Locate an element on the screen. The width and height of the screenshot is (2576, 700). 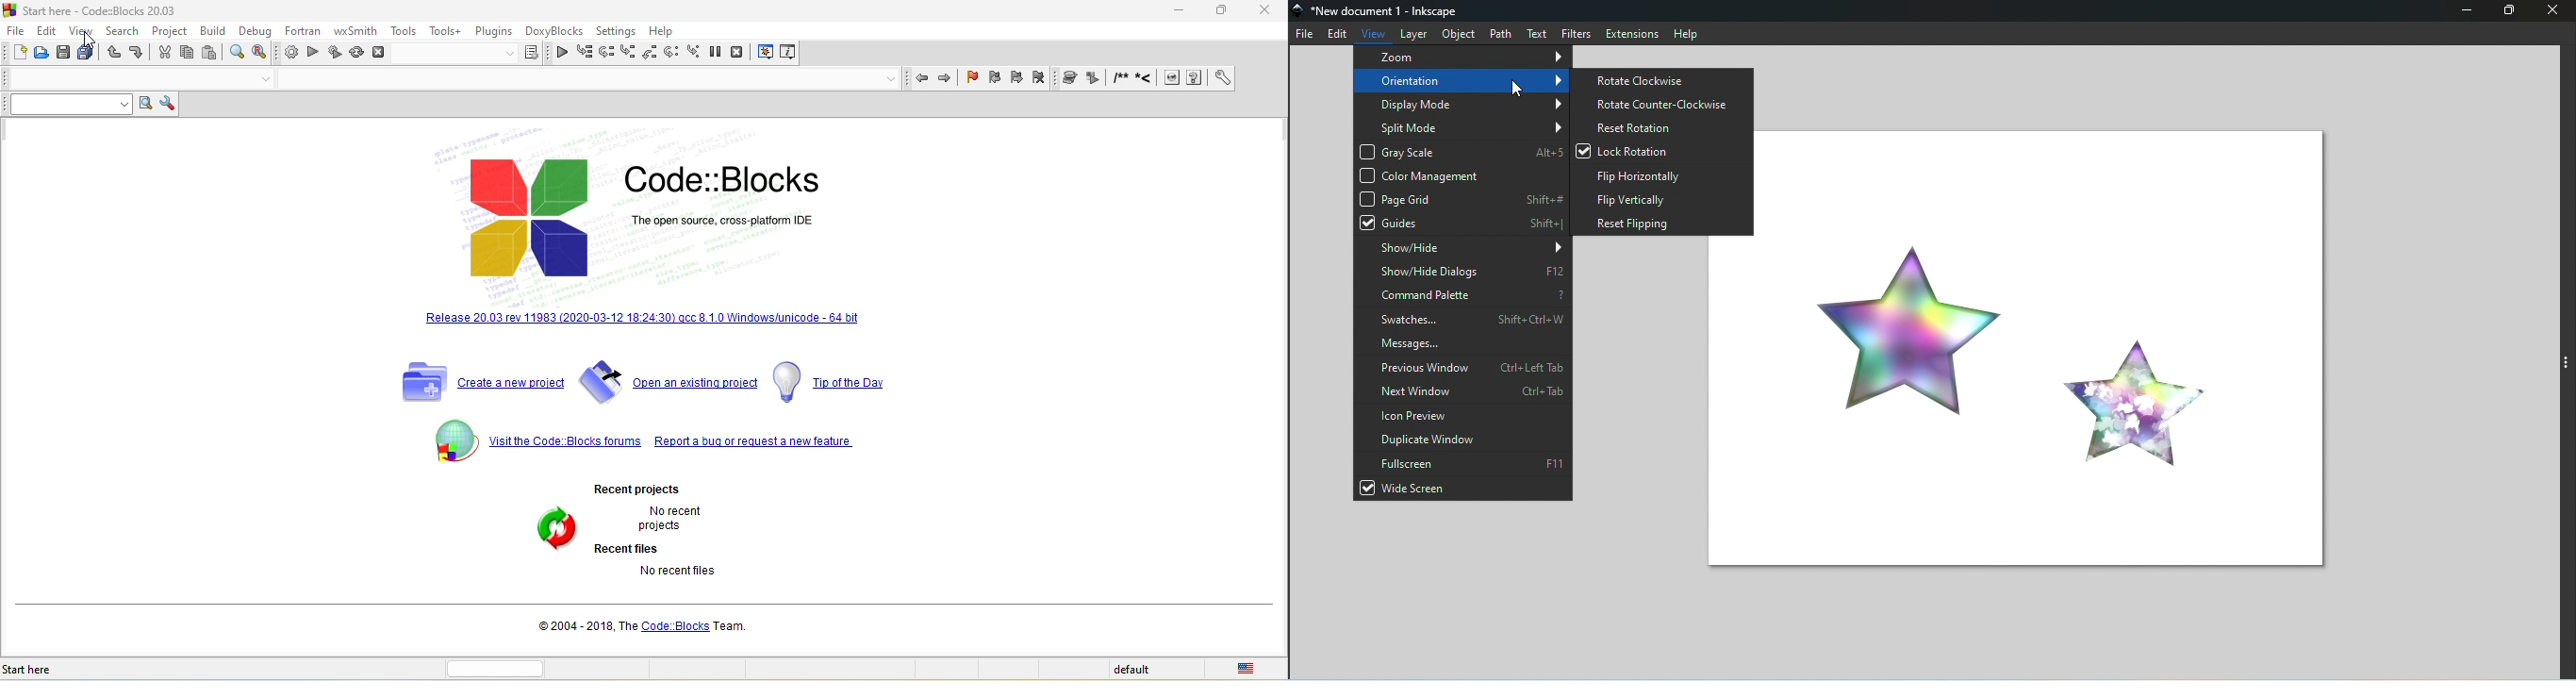
Duplicate window is located at coordinates (1464, 440).